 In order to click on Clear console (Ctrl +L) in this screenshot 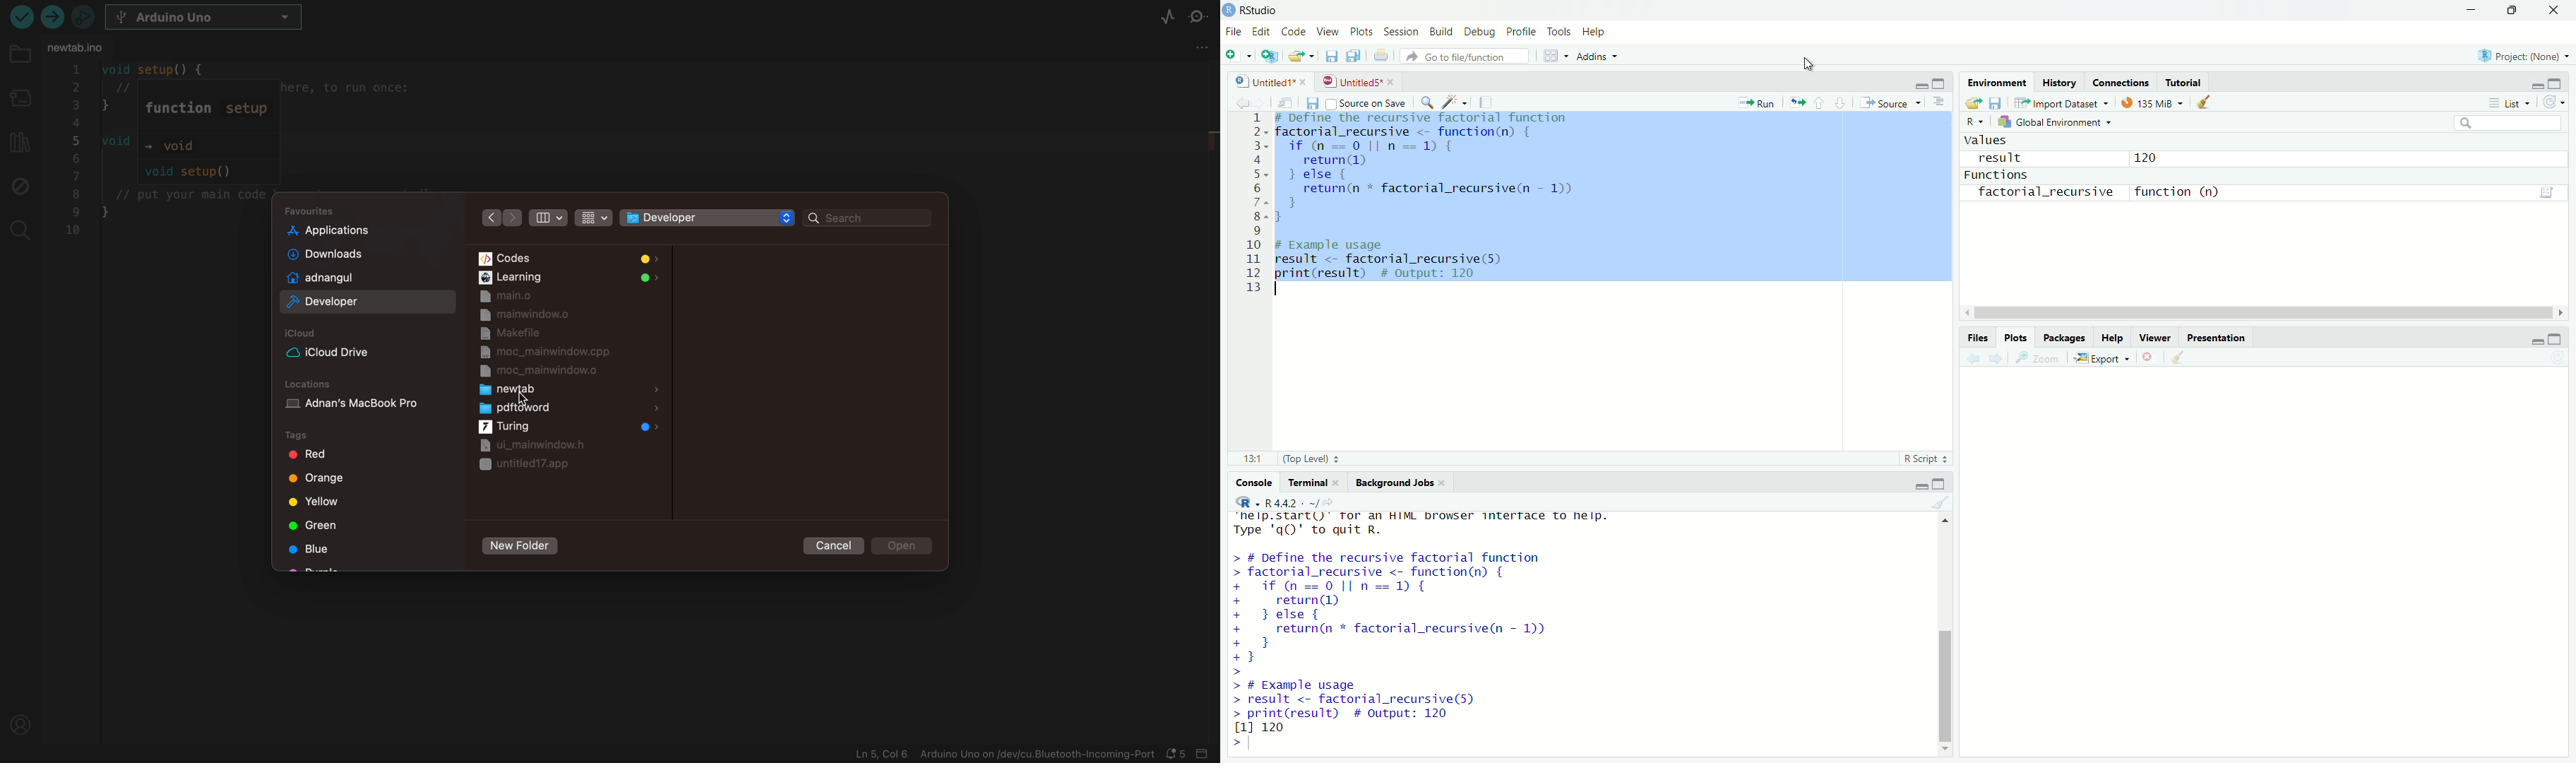, I will do `click(2181, 355)`.